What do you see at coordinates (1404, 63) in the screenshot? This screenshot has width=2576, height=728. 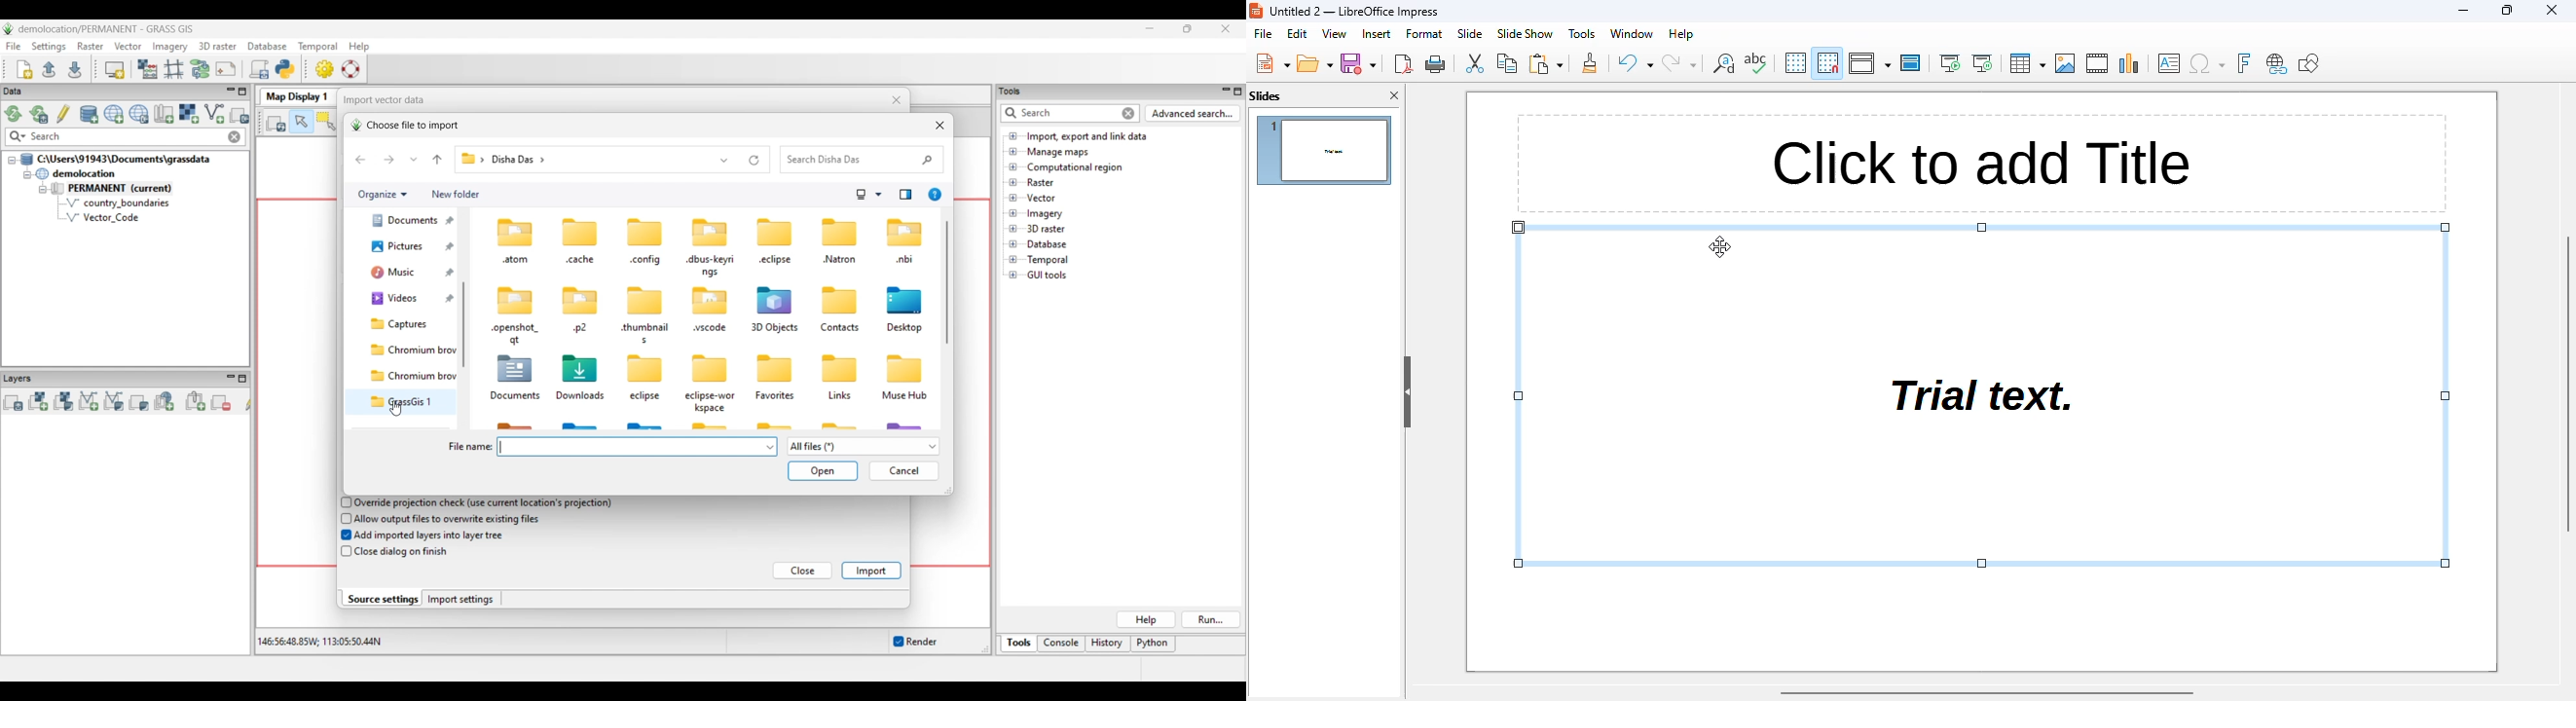 I see `export directly as PDF` at bounding box center [1404, 63].